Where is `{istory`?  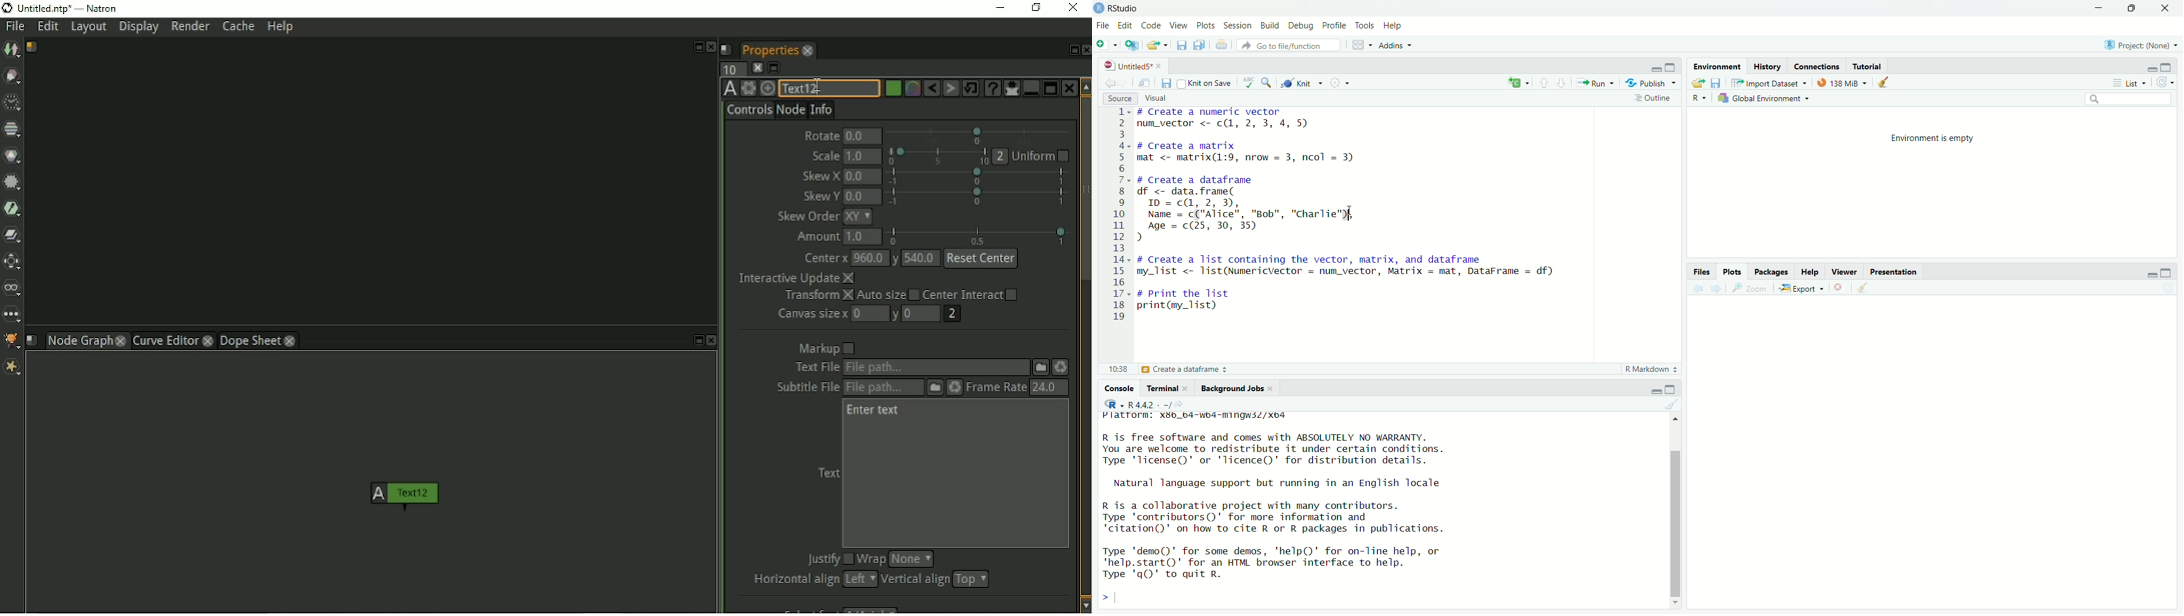
{istory is located at coordinates (1769, 67).